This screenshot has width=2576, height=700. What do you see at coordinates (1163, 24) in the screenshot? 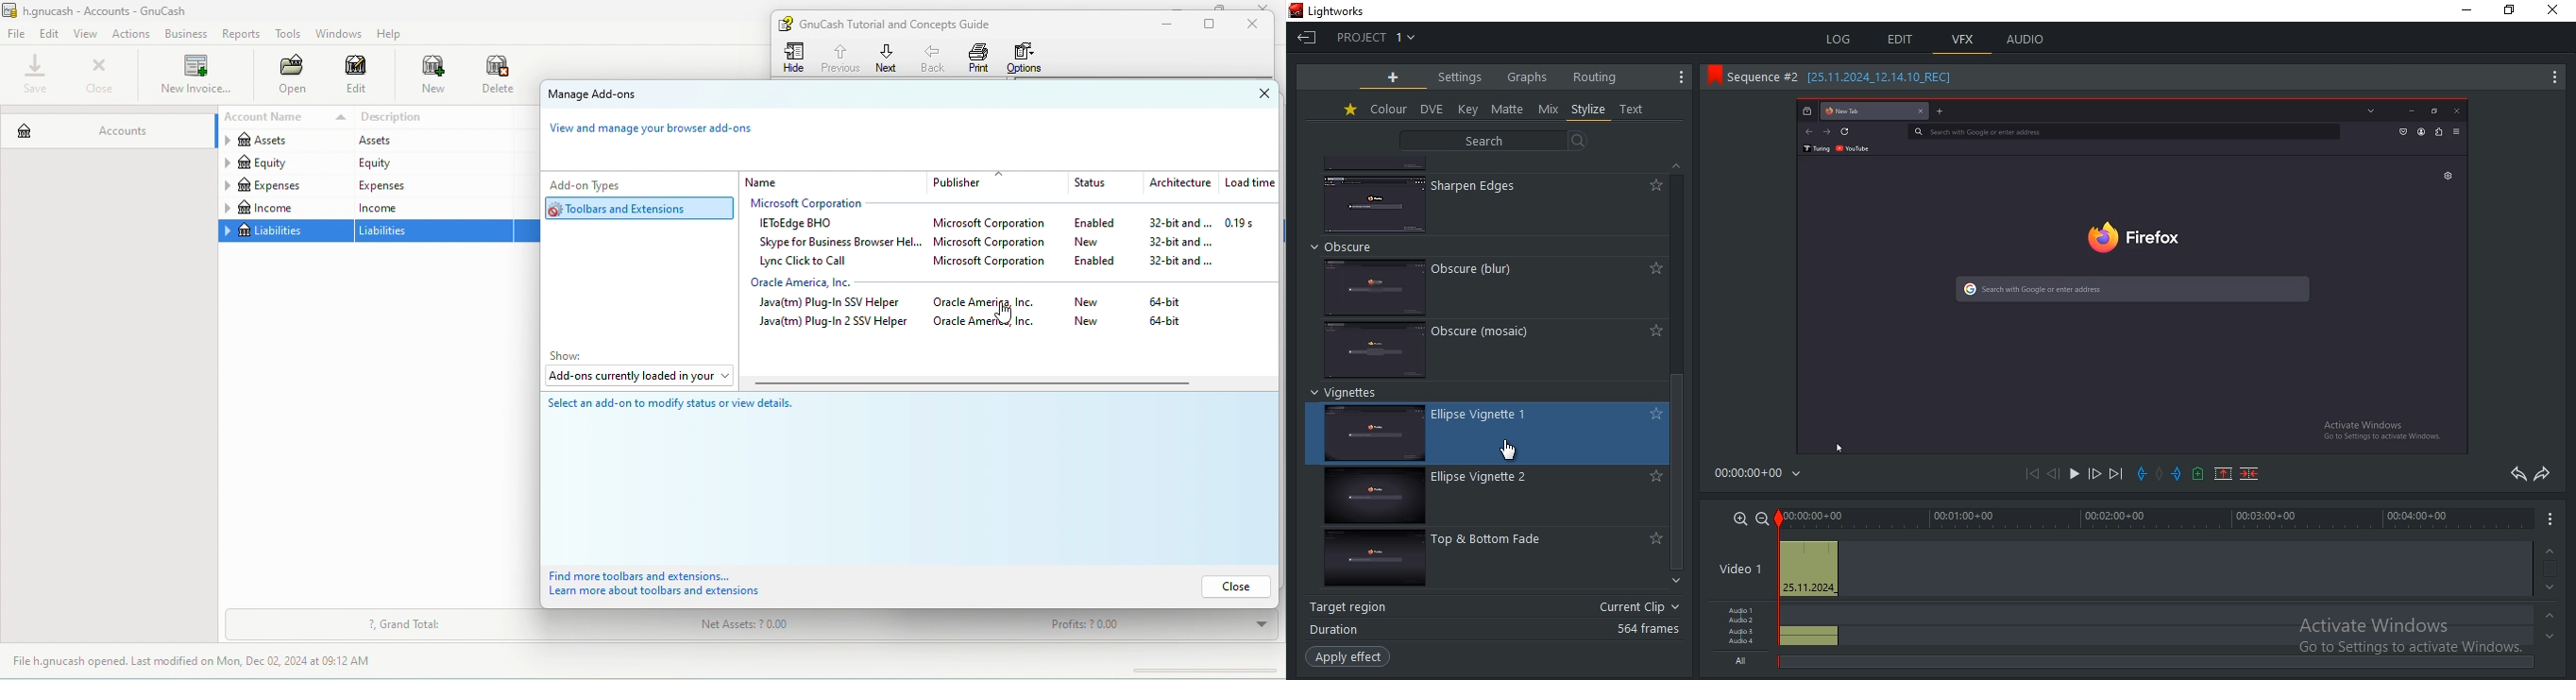
I see `minimize` at bounding box center [1163, 24].